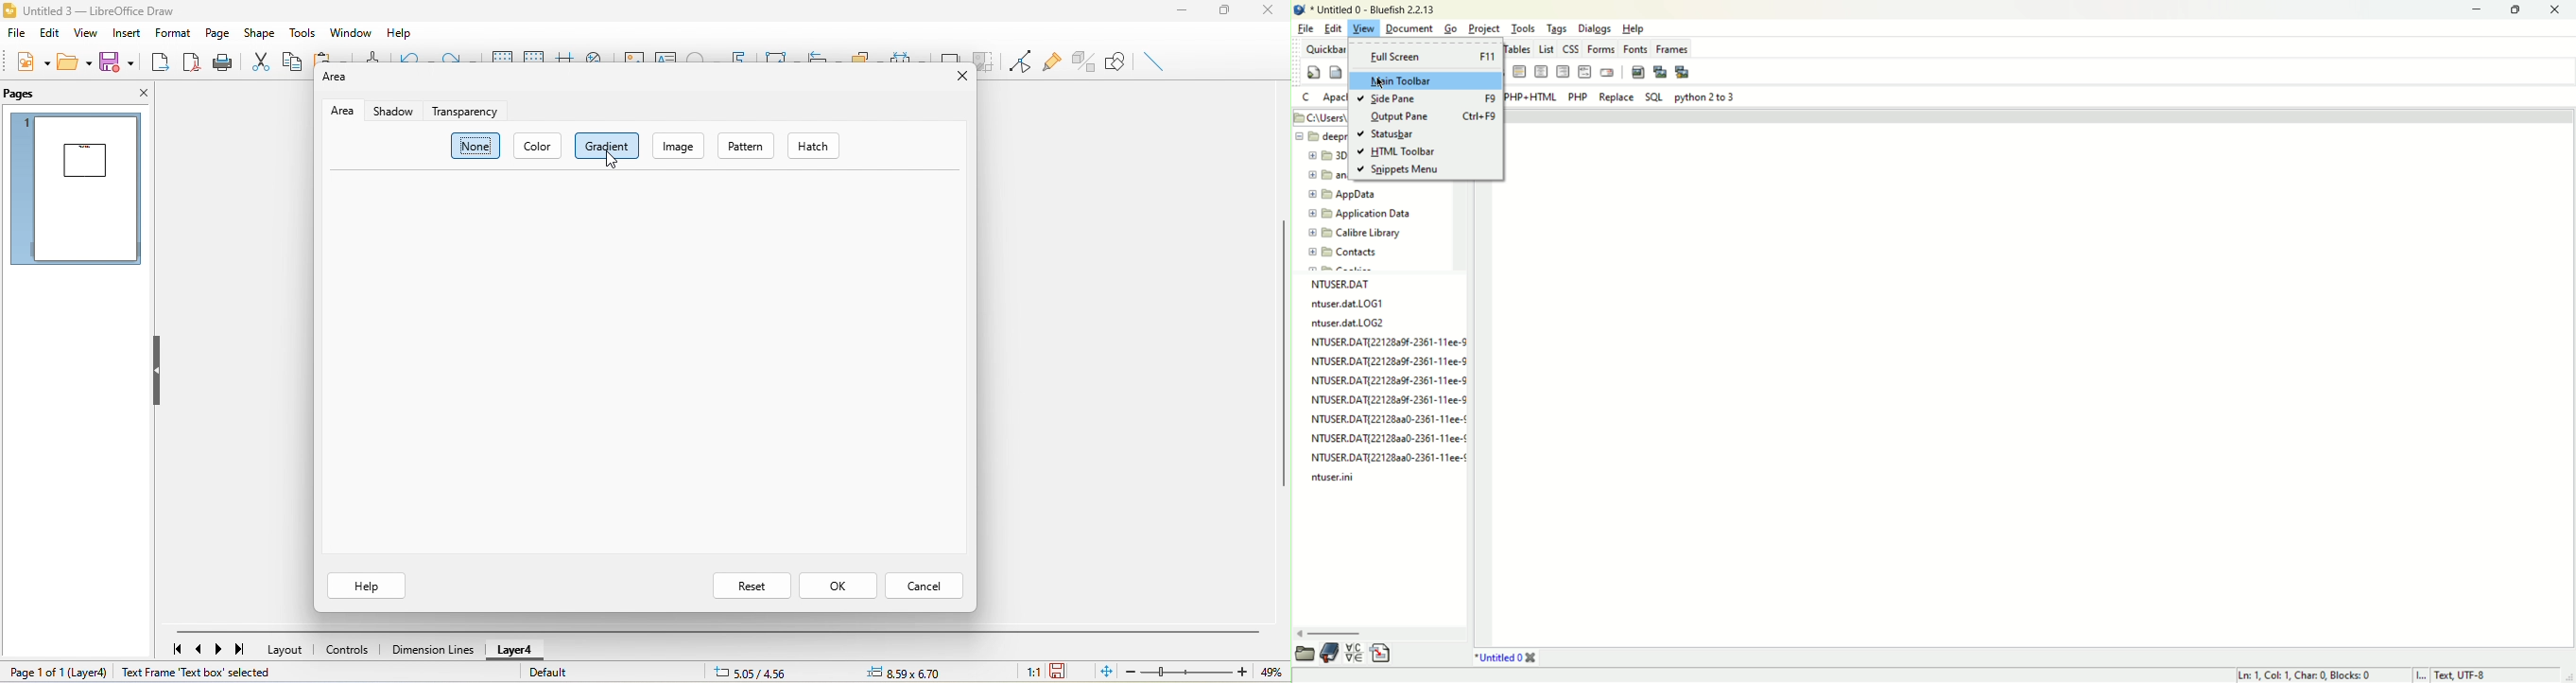 The height and width of the screenshot is (700, 2576). What do you see at coordinates (1557, 29) in the screenshot?
I see `tags` at bounding box center [1557, 29].